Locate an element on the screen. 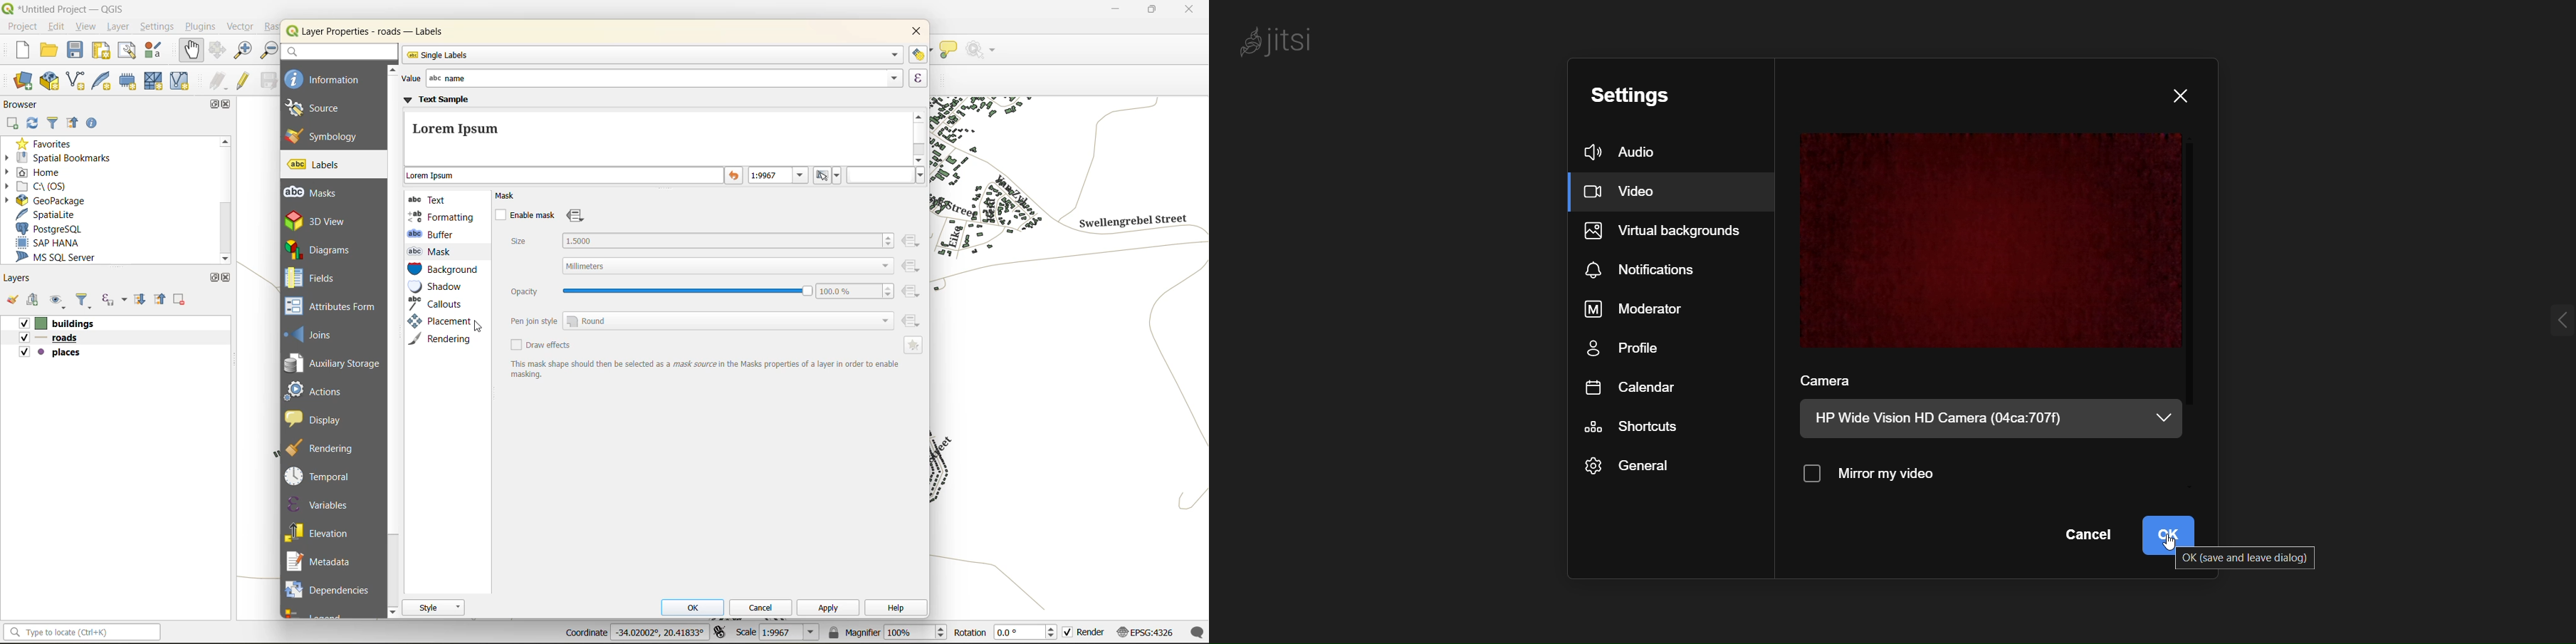  spatial bookmarks is located at coordinates (69, 159).